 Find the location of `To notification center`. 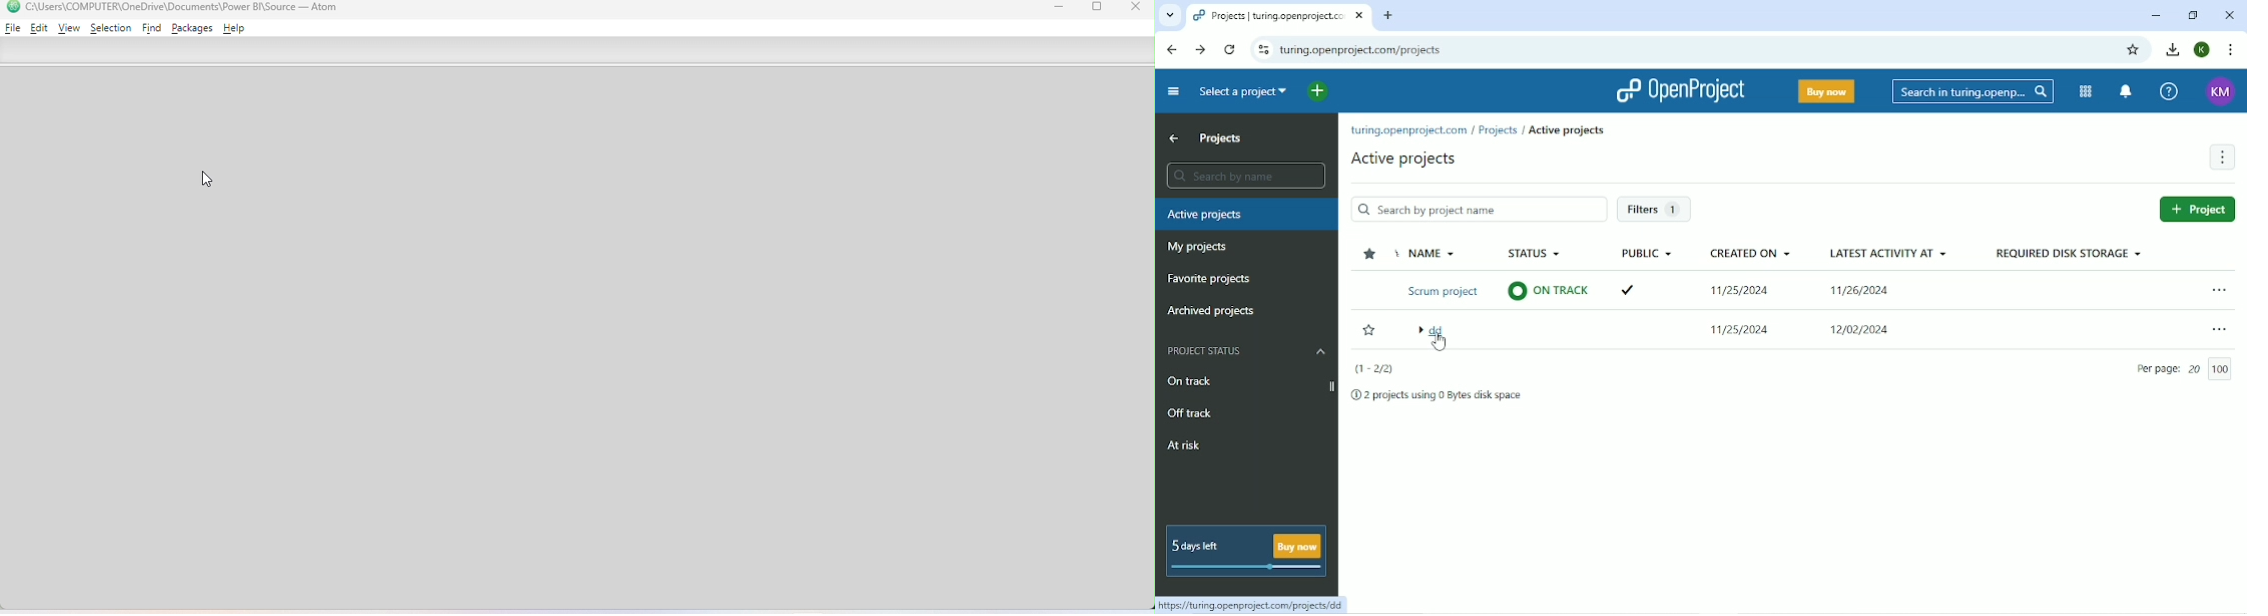

To notification center is located at coordinates (2126, 91).